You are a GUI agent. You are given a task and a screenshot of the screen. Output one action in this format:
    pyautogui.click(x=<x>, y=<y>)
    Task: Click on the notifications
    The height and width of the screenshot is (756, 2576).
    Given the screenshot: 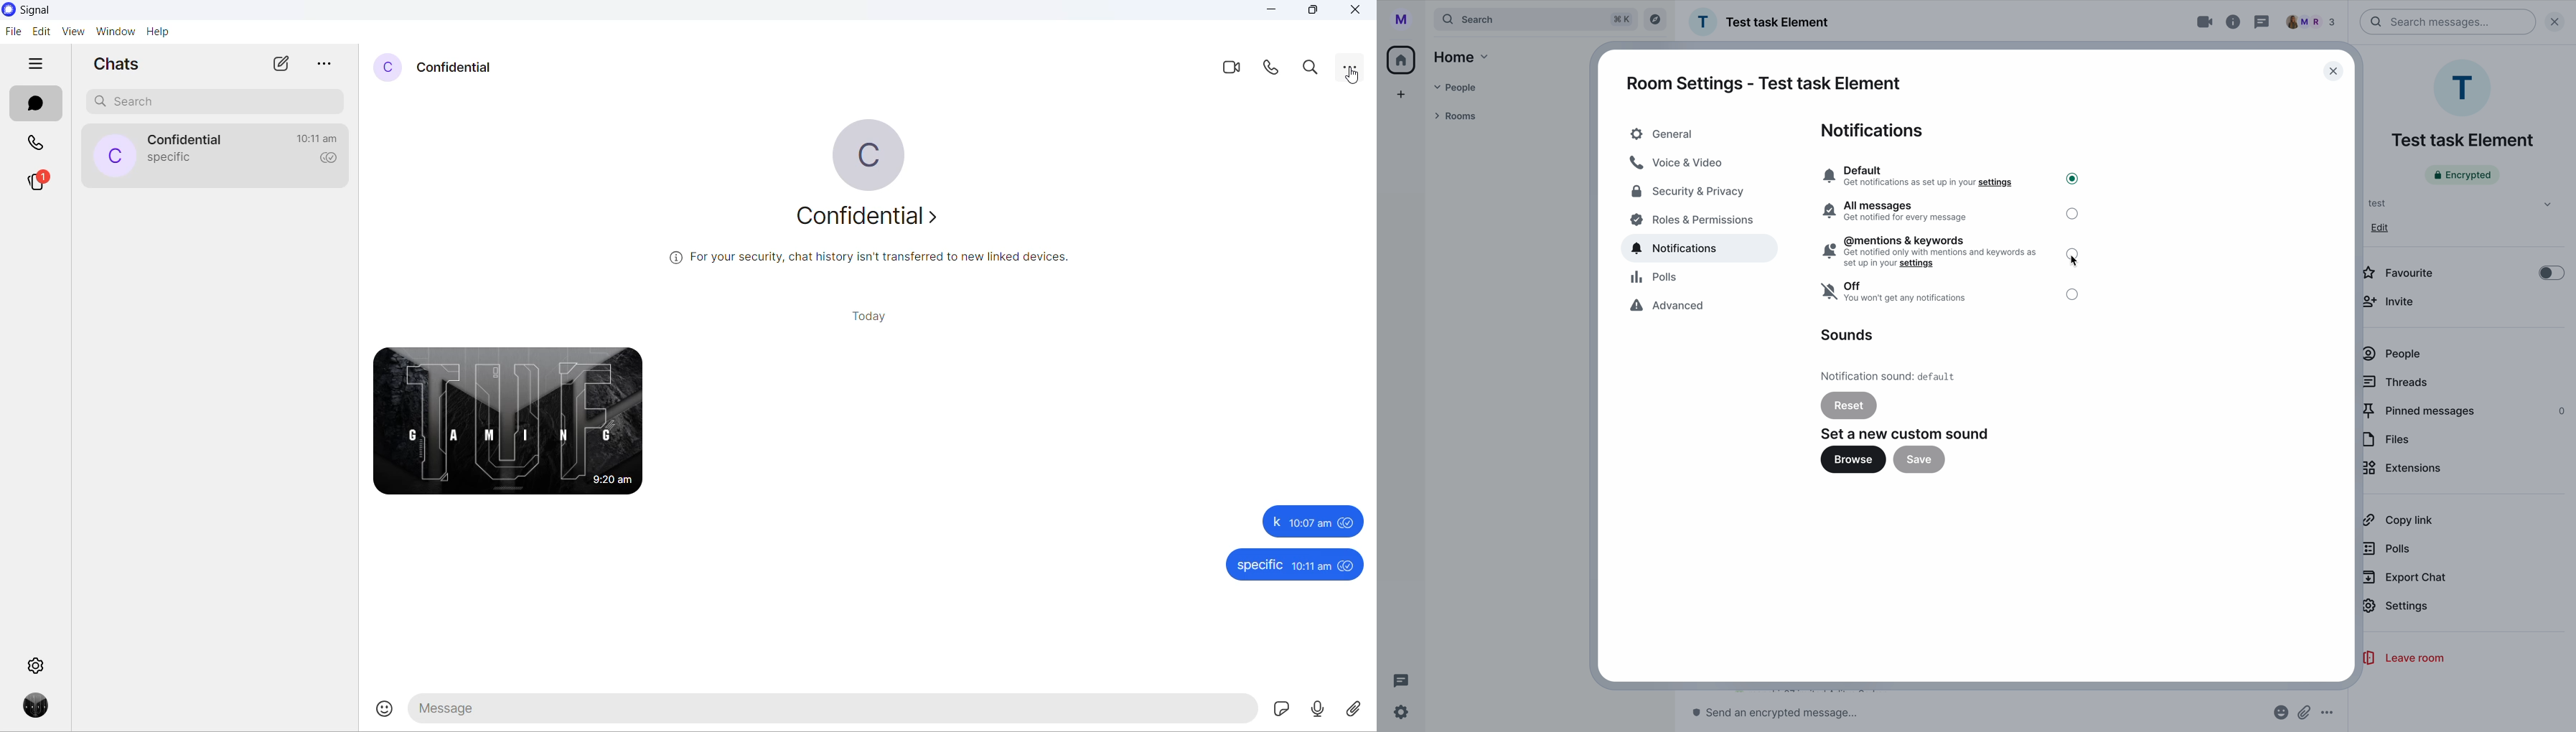 What is the action you would take?
    pyautogui.click(x=1875, y=130)
    